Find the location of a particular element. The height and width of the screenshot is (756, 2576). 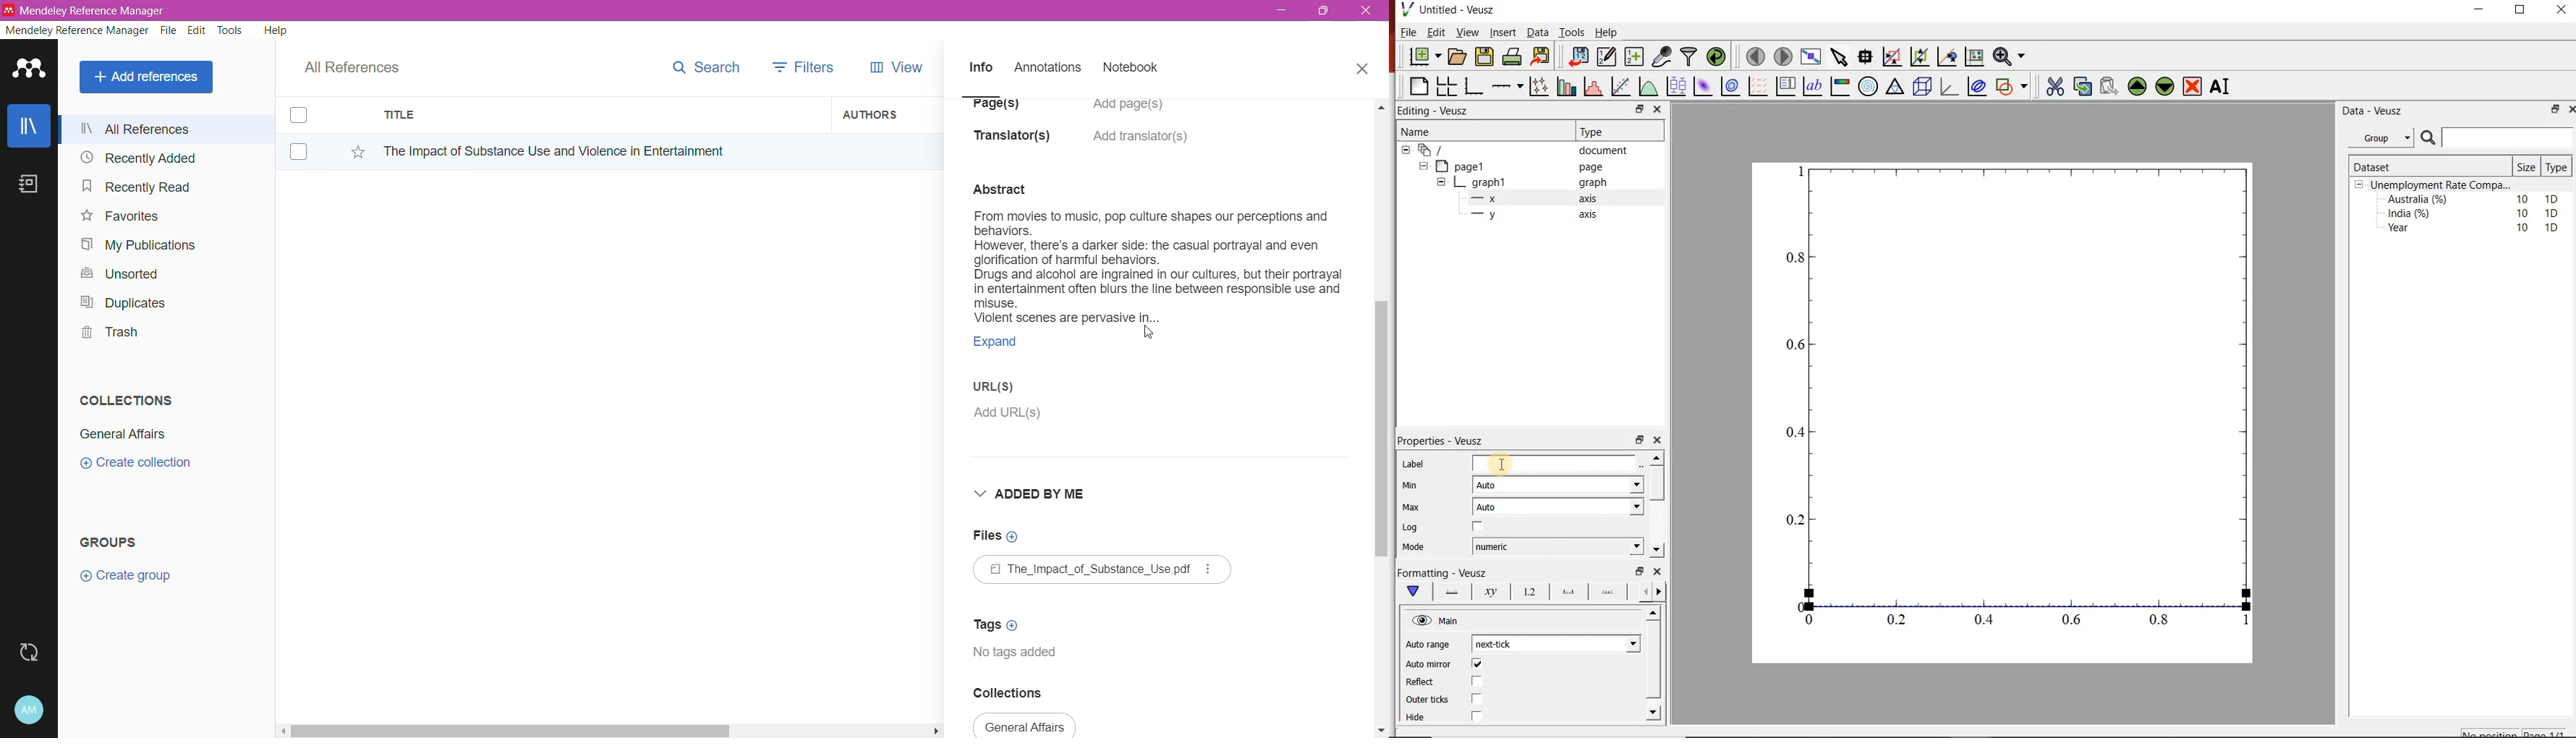

Type is located at coordinates (2556, 168).